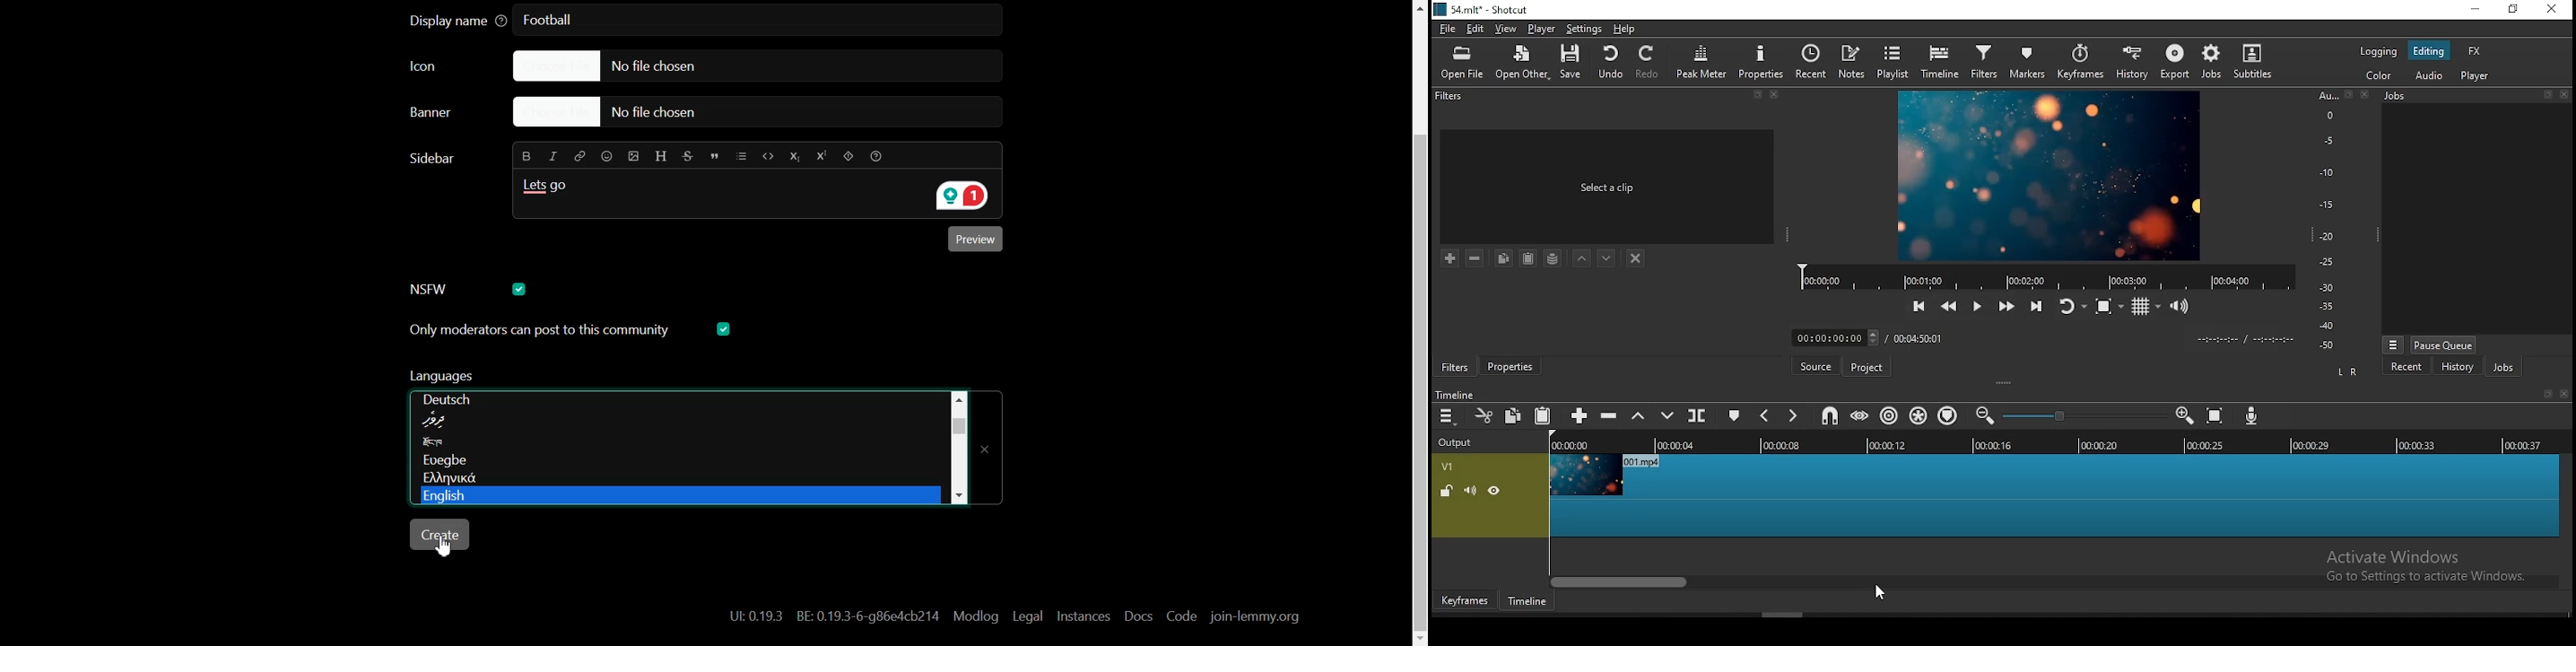 Image resolution: width=2576 pixels, height=672 pixels. I want to click on Language, so click(673, 496).